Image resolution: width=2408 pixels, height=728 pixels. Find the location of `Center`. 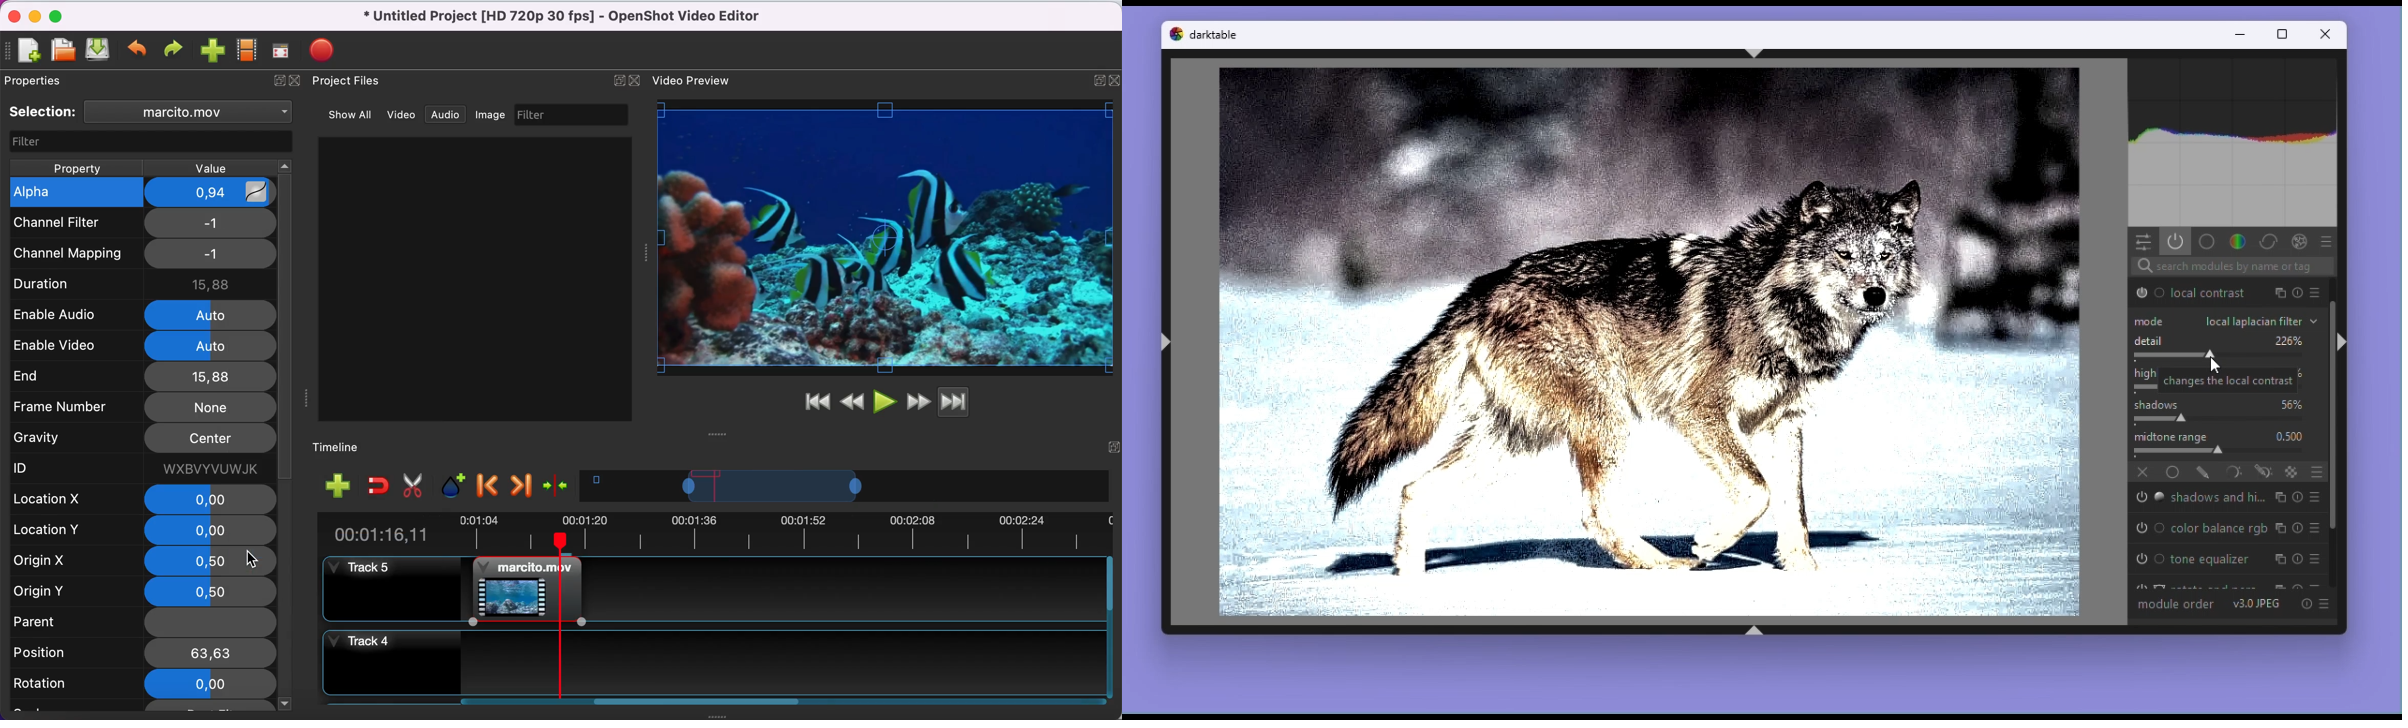

Center is located at coordinates (210, 437).